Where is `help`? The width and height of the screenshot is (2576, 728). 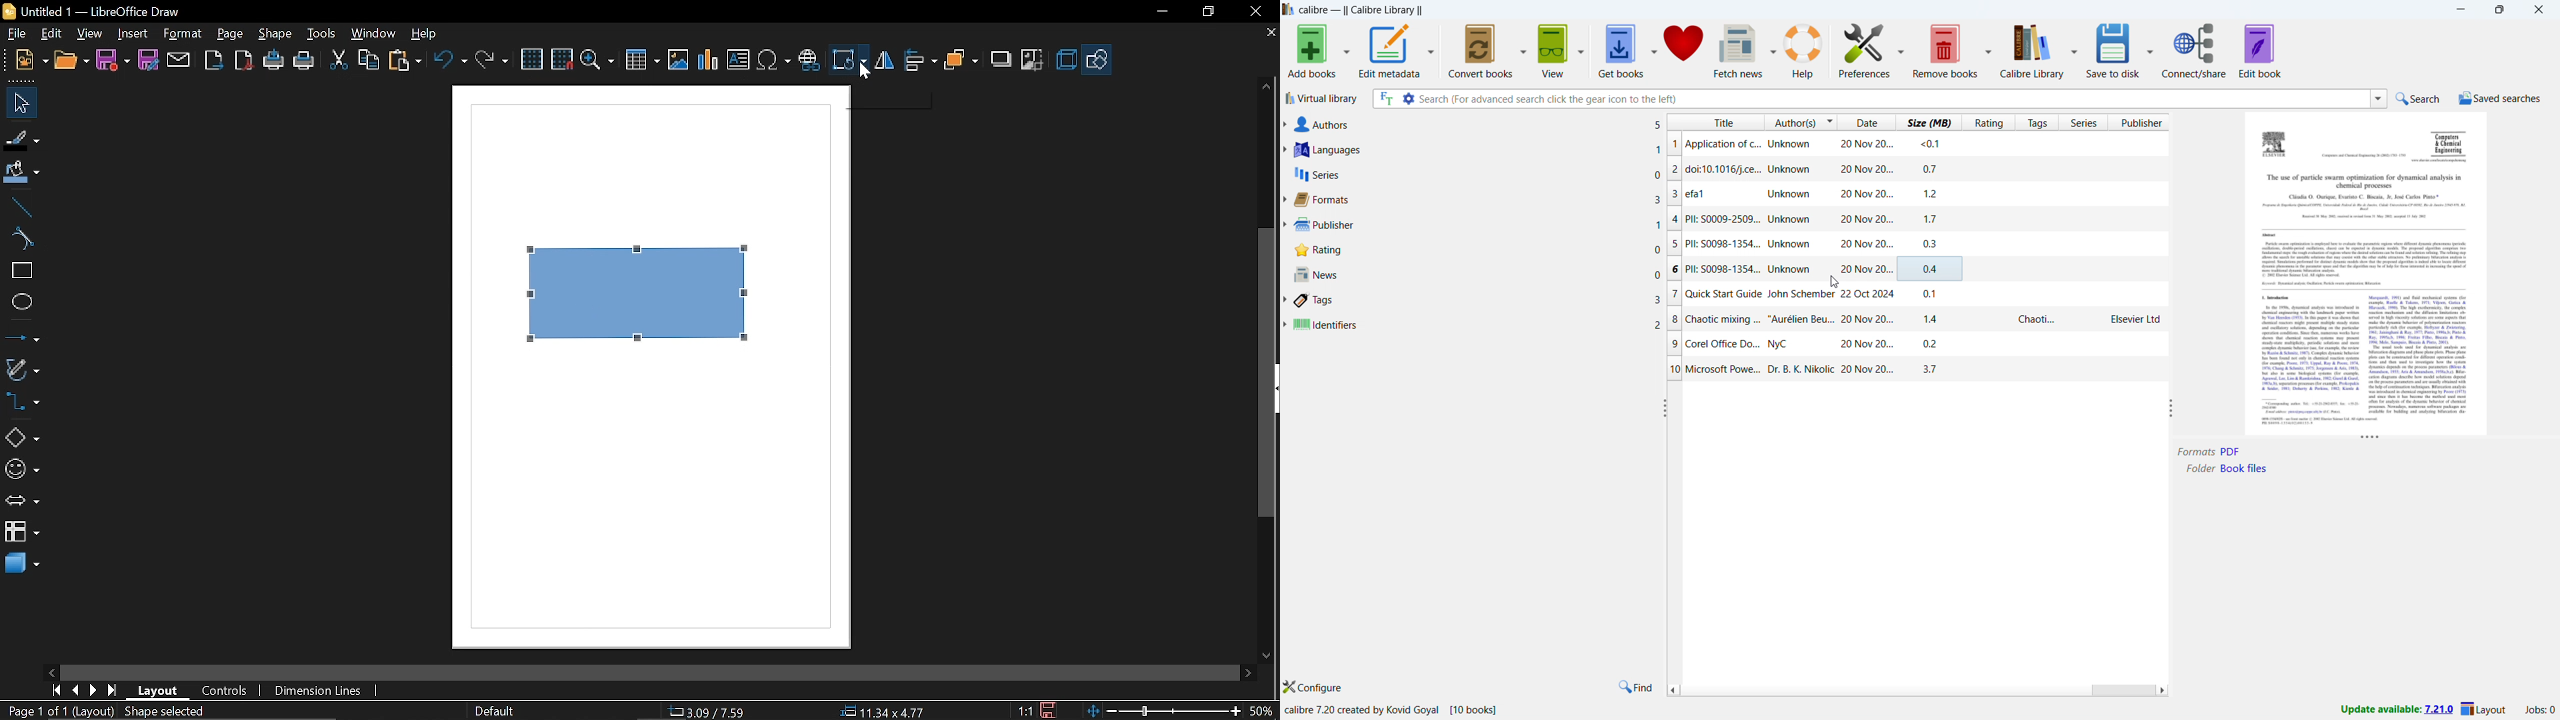
help is located at coordinates (1804, 49).